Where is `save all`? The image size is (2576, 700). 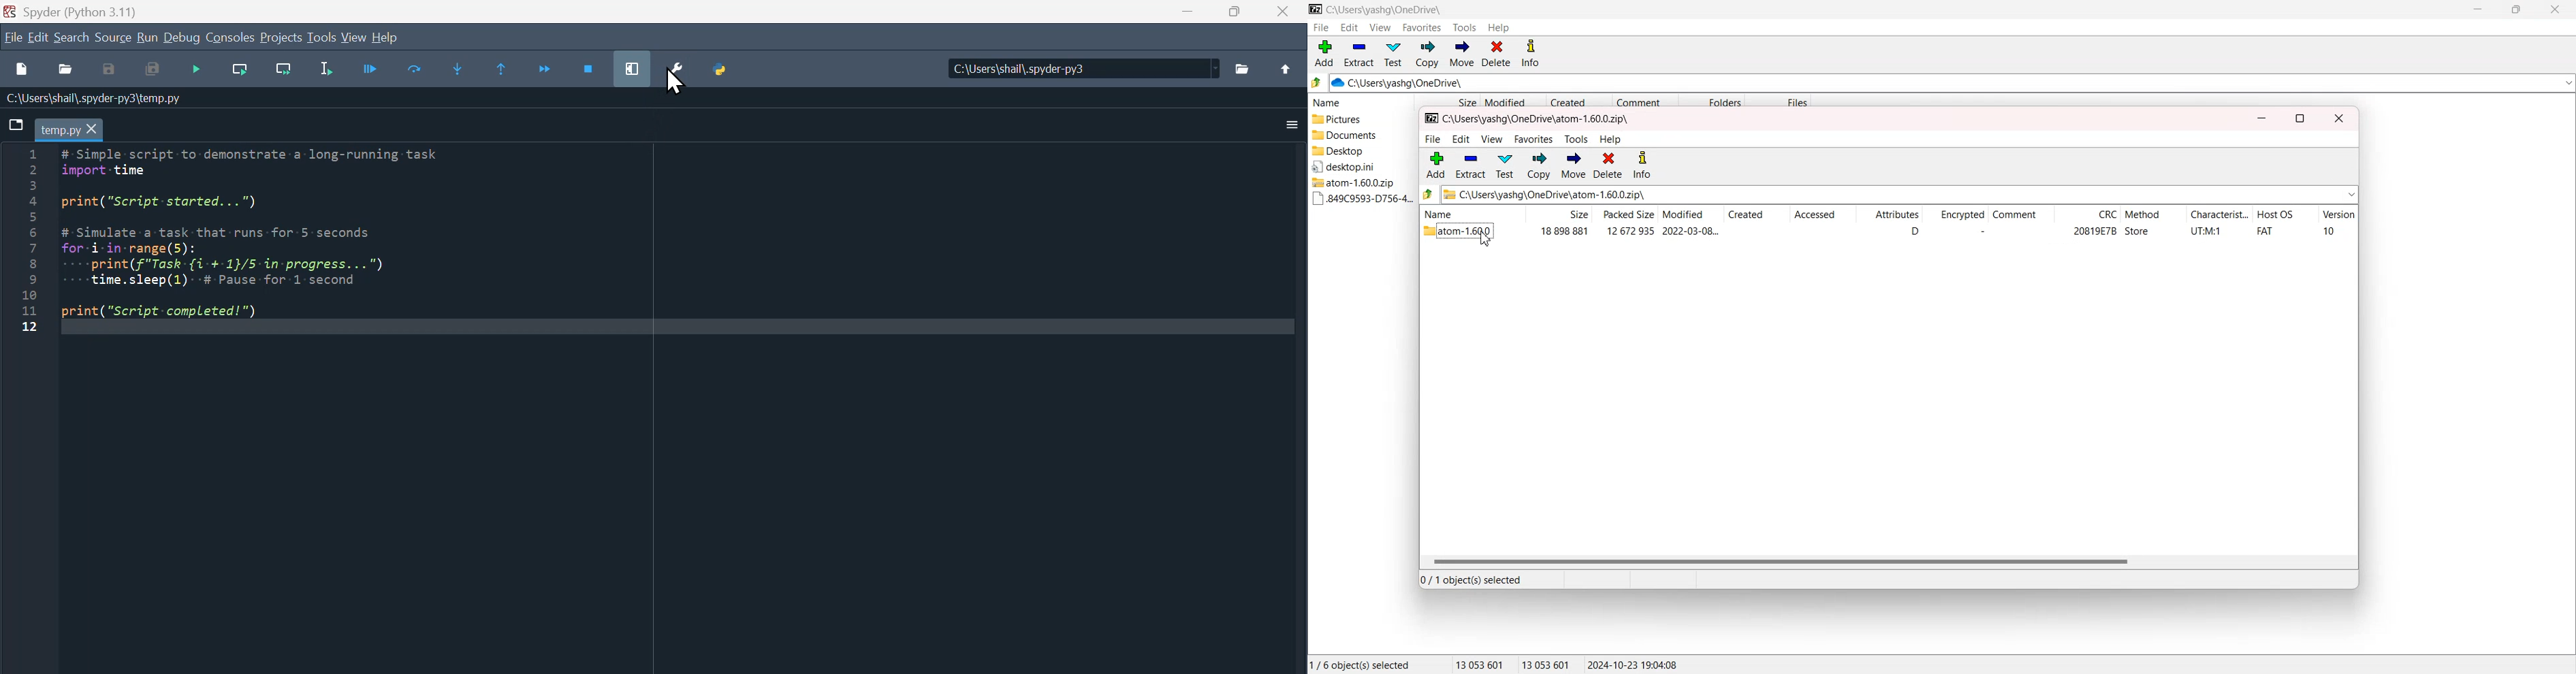
save all is located at coordinates (152, 70).